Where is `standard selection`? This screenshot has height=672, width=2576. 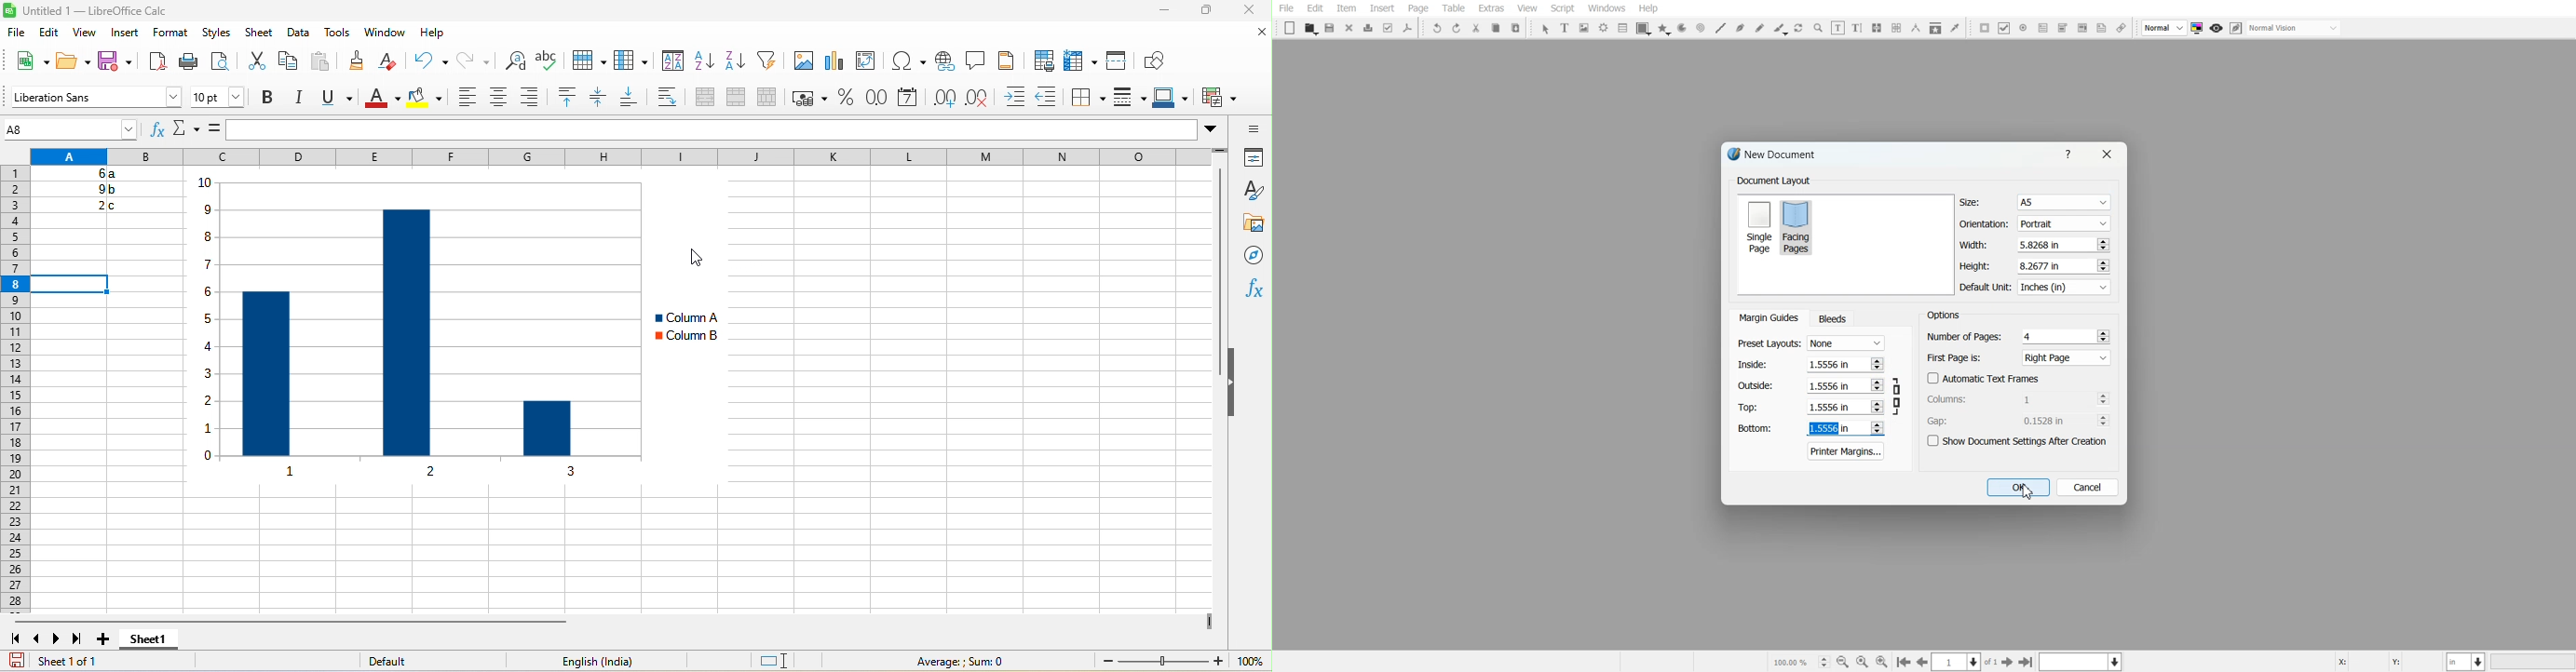 standard selection is located at coordinates (780, 662).